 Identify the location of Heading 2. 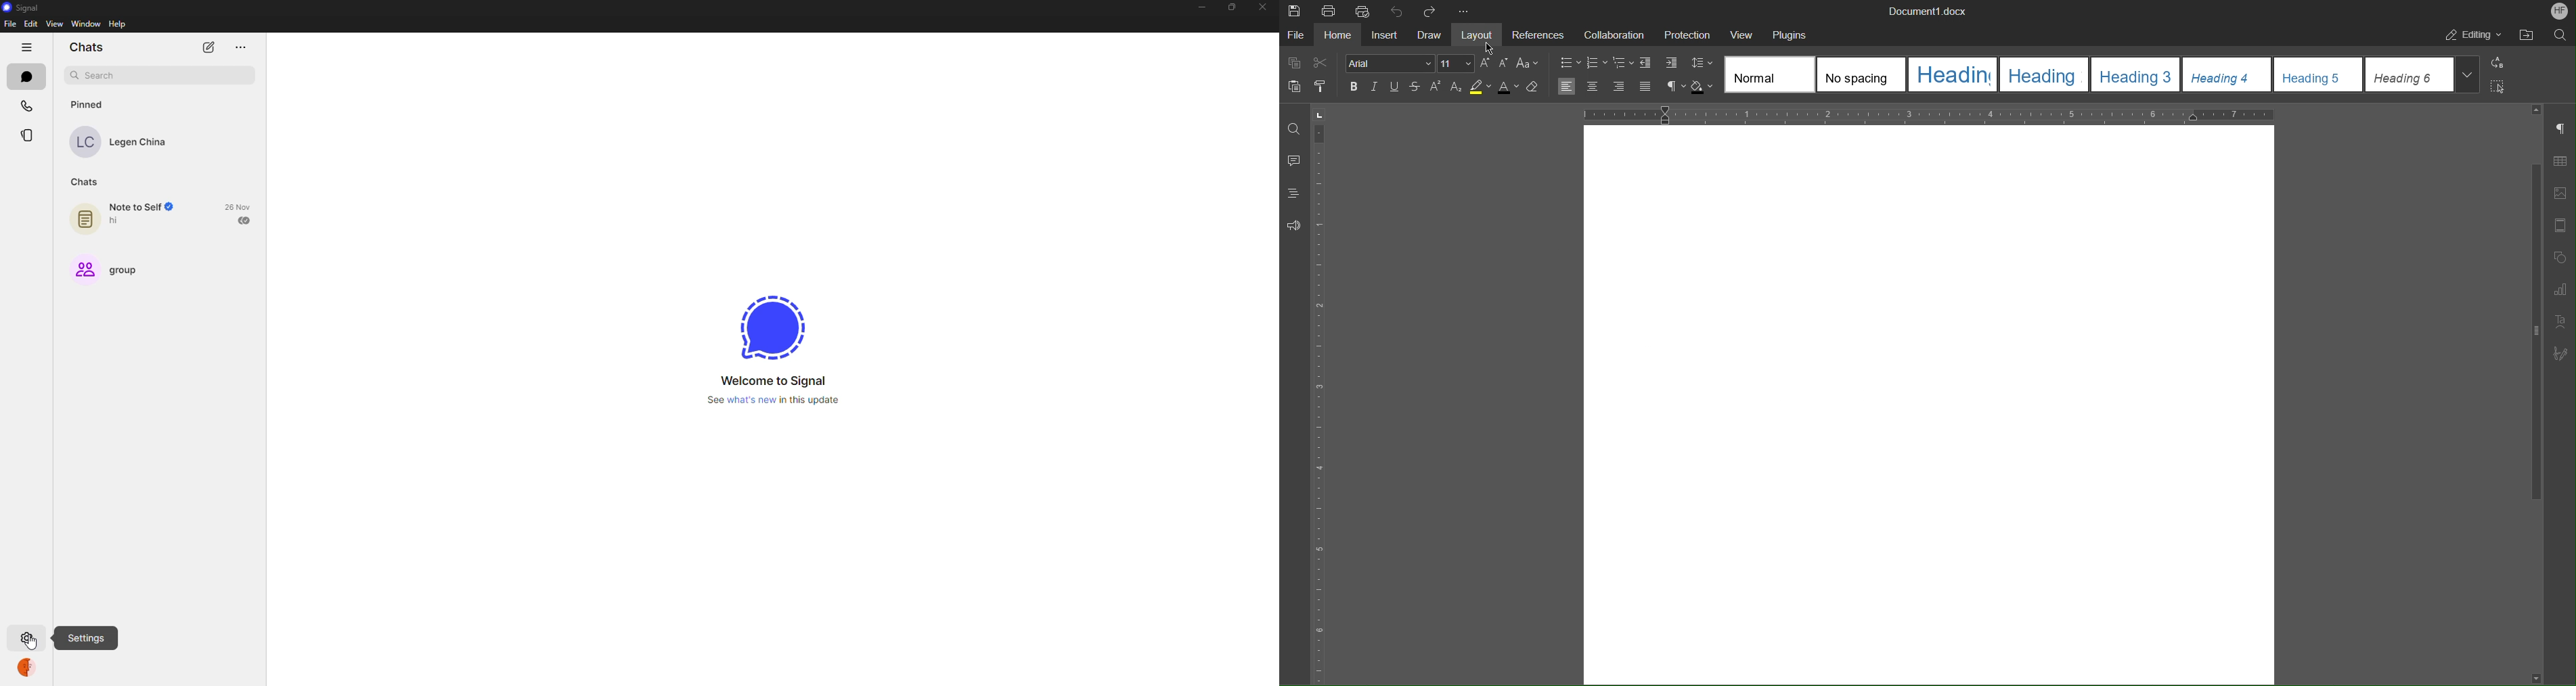
(2043, 74).